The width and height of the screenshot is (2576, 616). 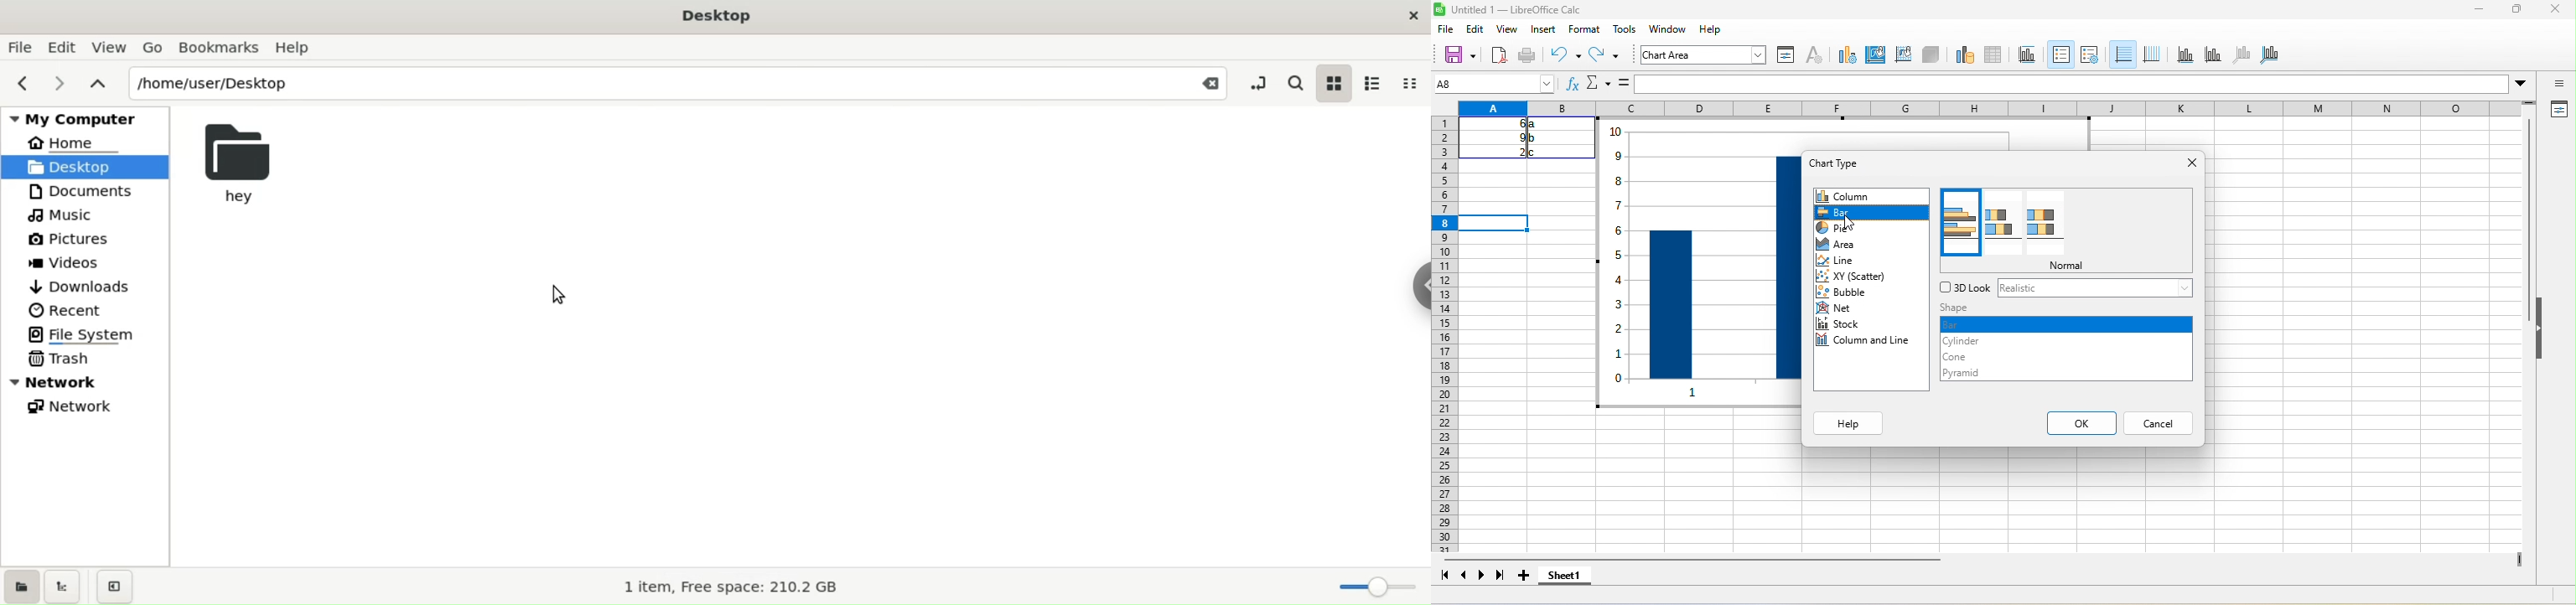 I want to click on last sheet, so click(x=1500, y=573).